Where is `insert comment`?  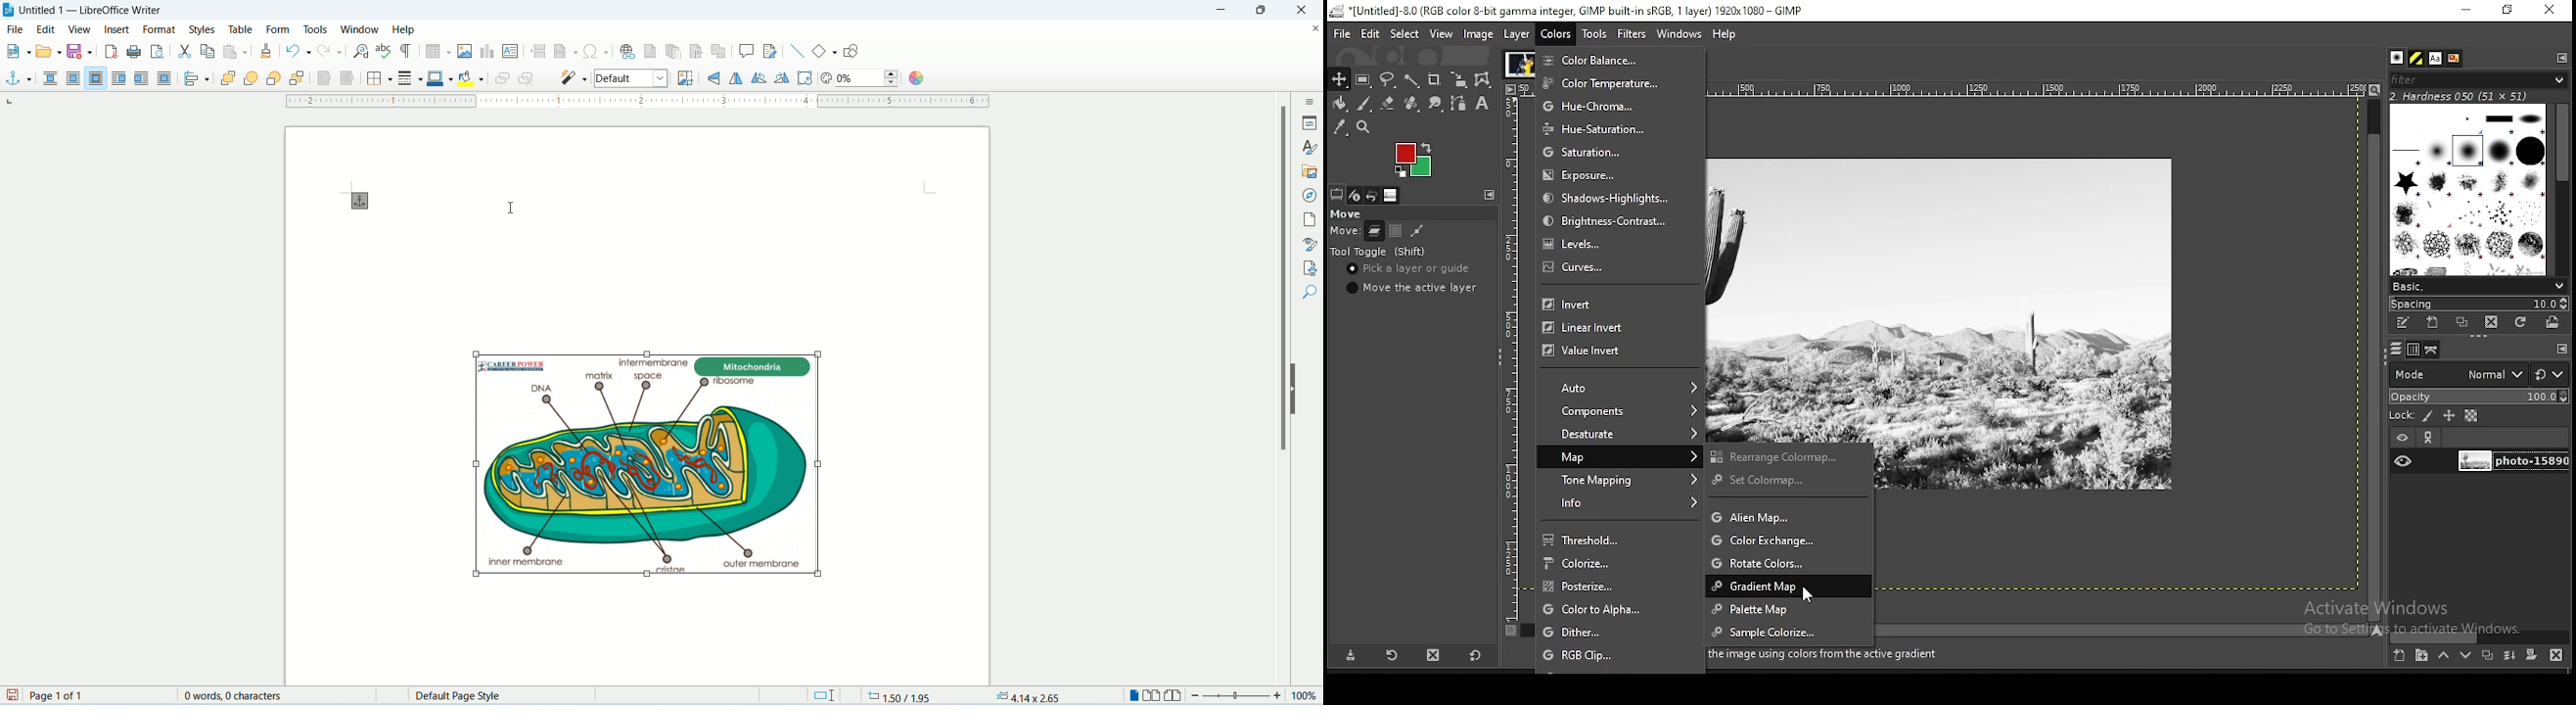 insert comment is located at coordinates (747, 51).